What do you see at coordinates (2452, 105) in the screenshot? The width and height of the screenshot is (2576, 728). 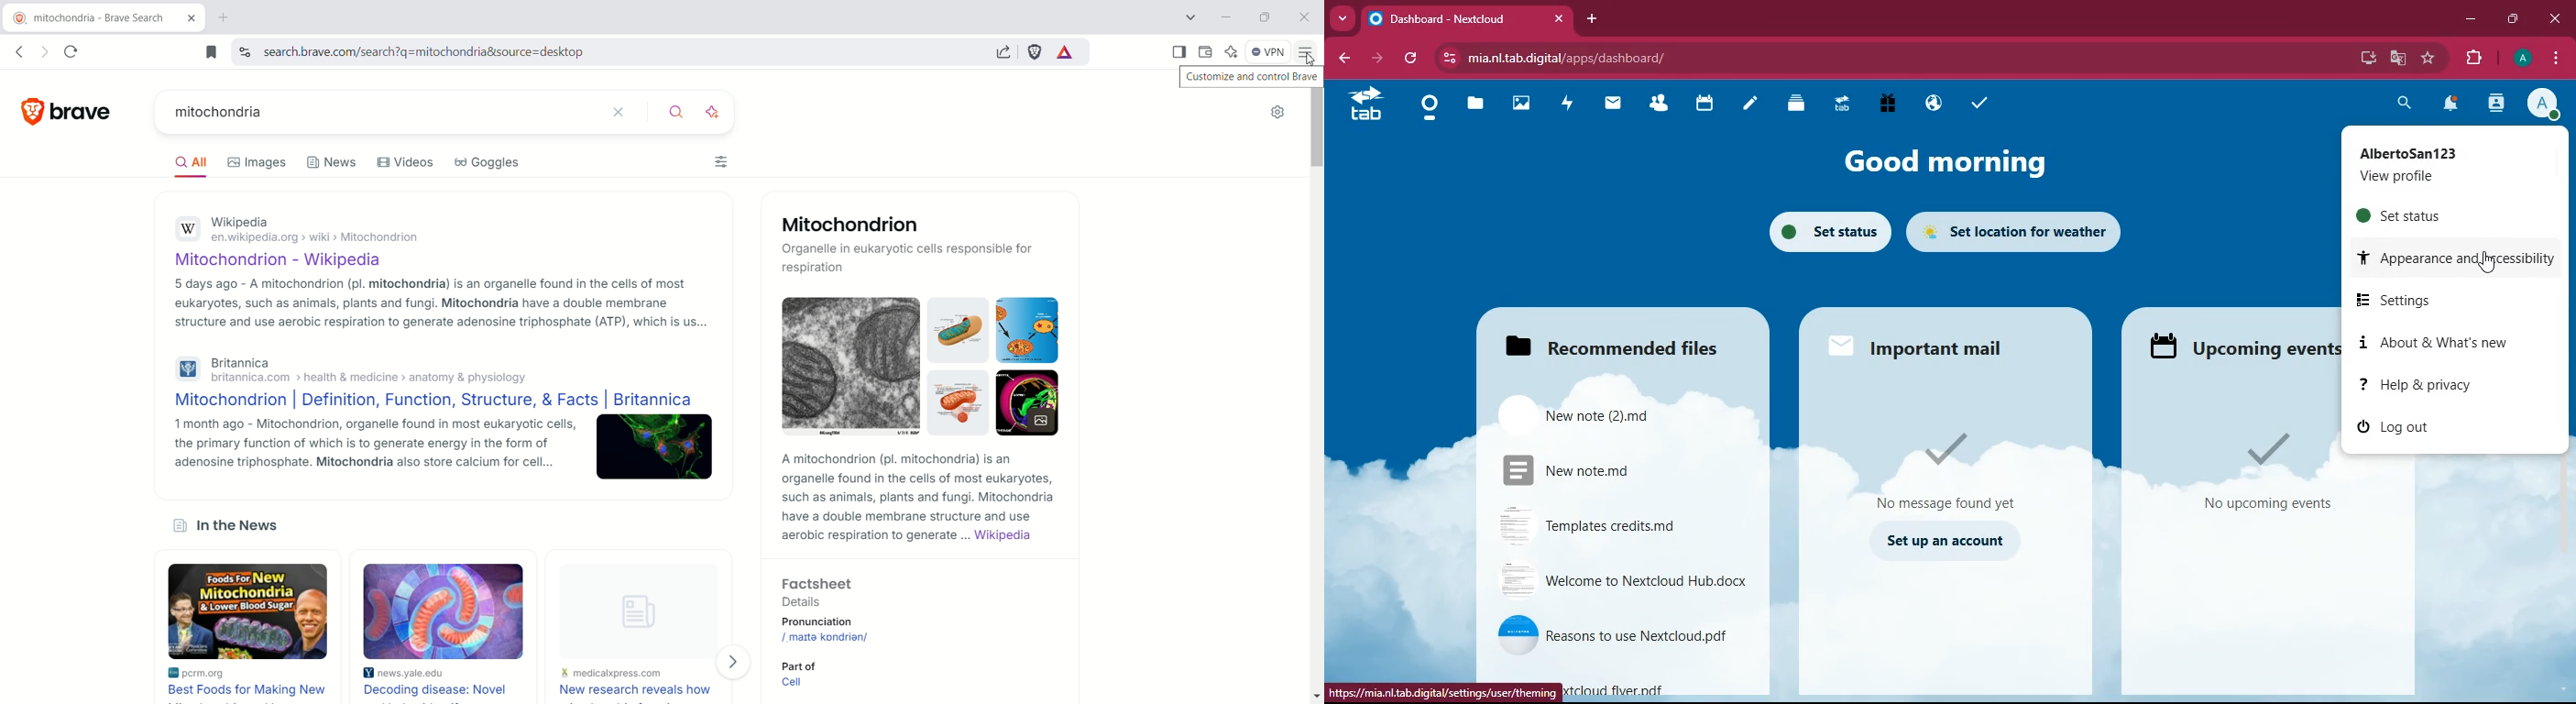 I see `notifications` at bounding box center [2452, 105].